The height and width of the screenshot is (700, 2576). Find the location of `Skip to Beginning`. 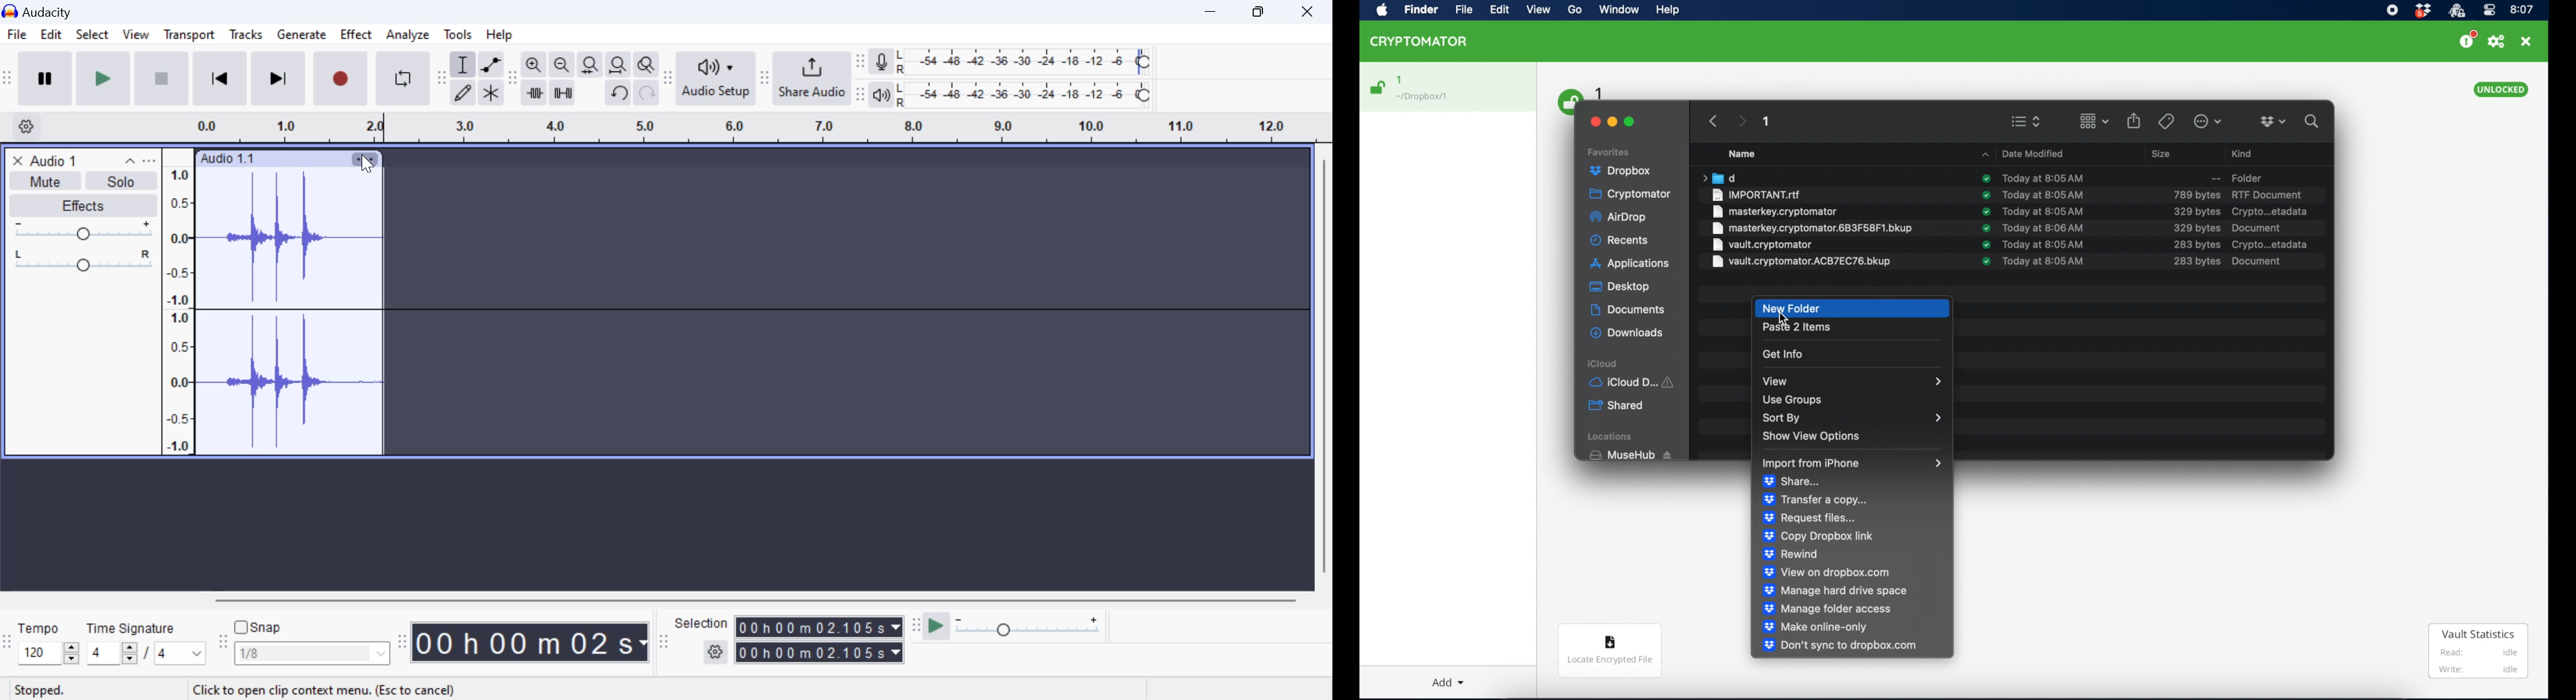

Skip to Beginning is located at coordinates (219, 79).